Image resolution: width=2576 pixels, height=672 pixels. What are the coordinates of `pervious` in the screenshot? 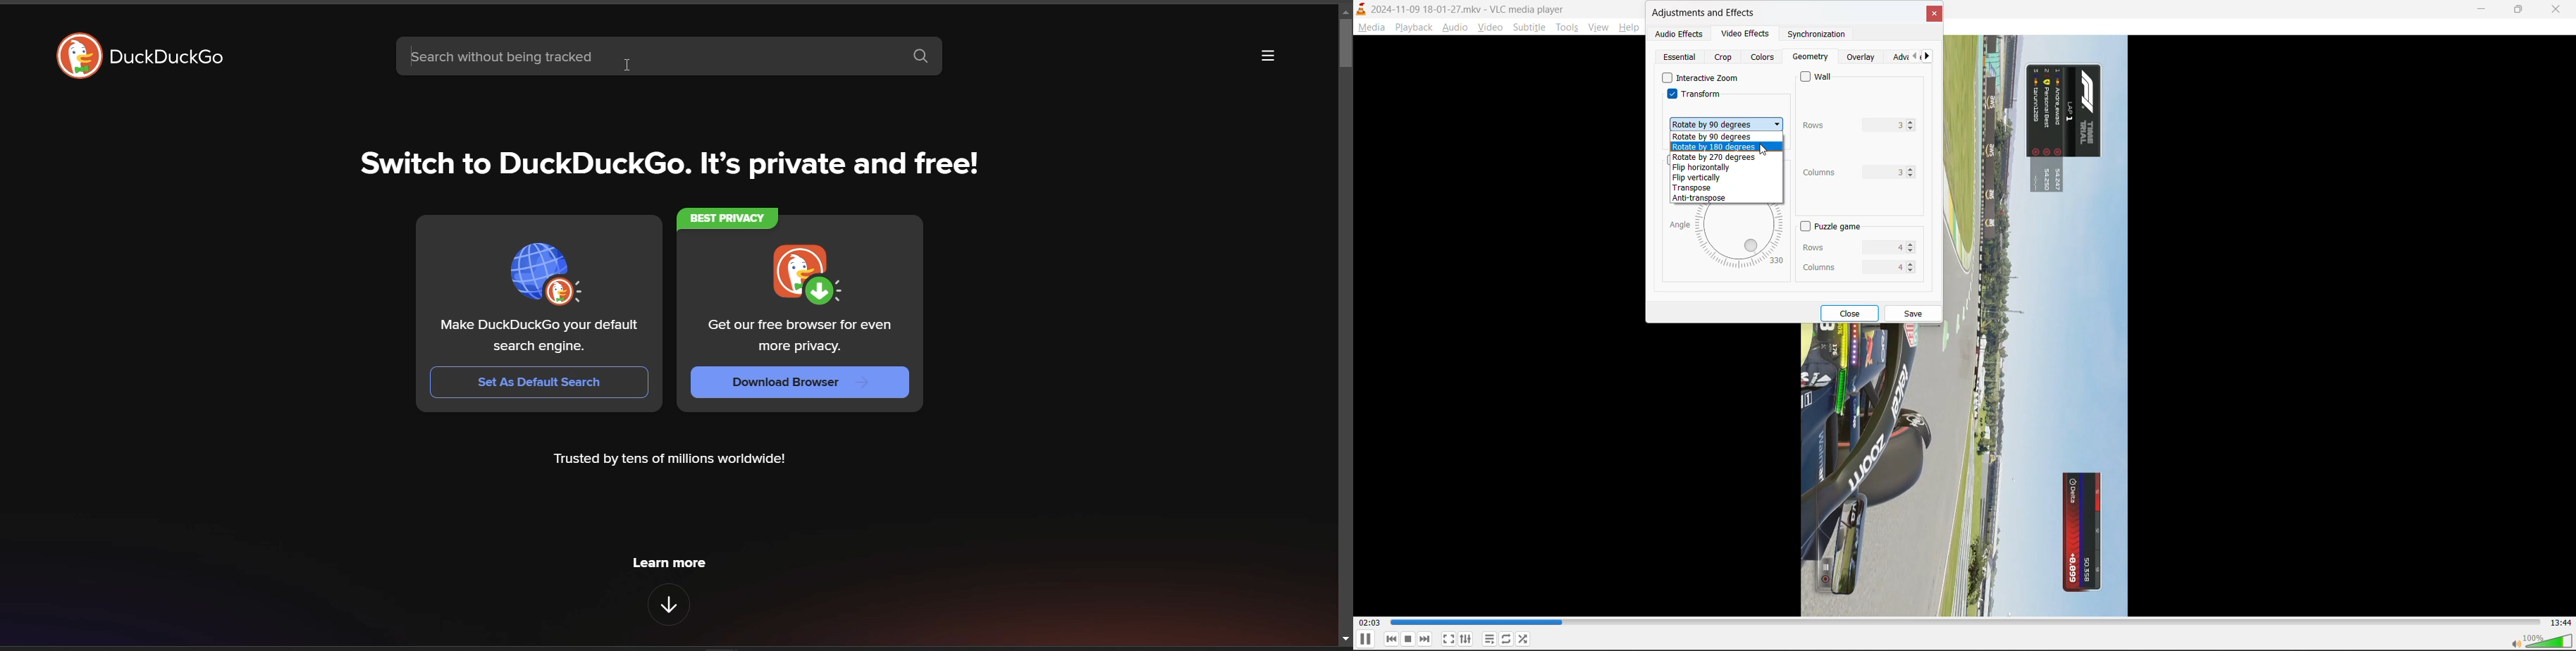 It's located at (1913, 57).